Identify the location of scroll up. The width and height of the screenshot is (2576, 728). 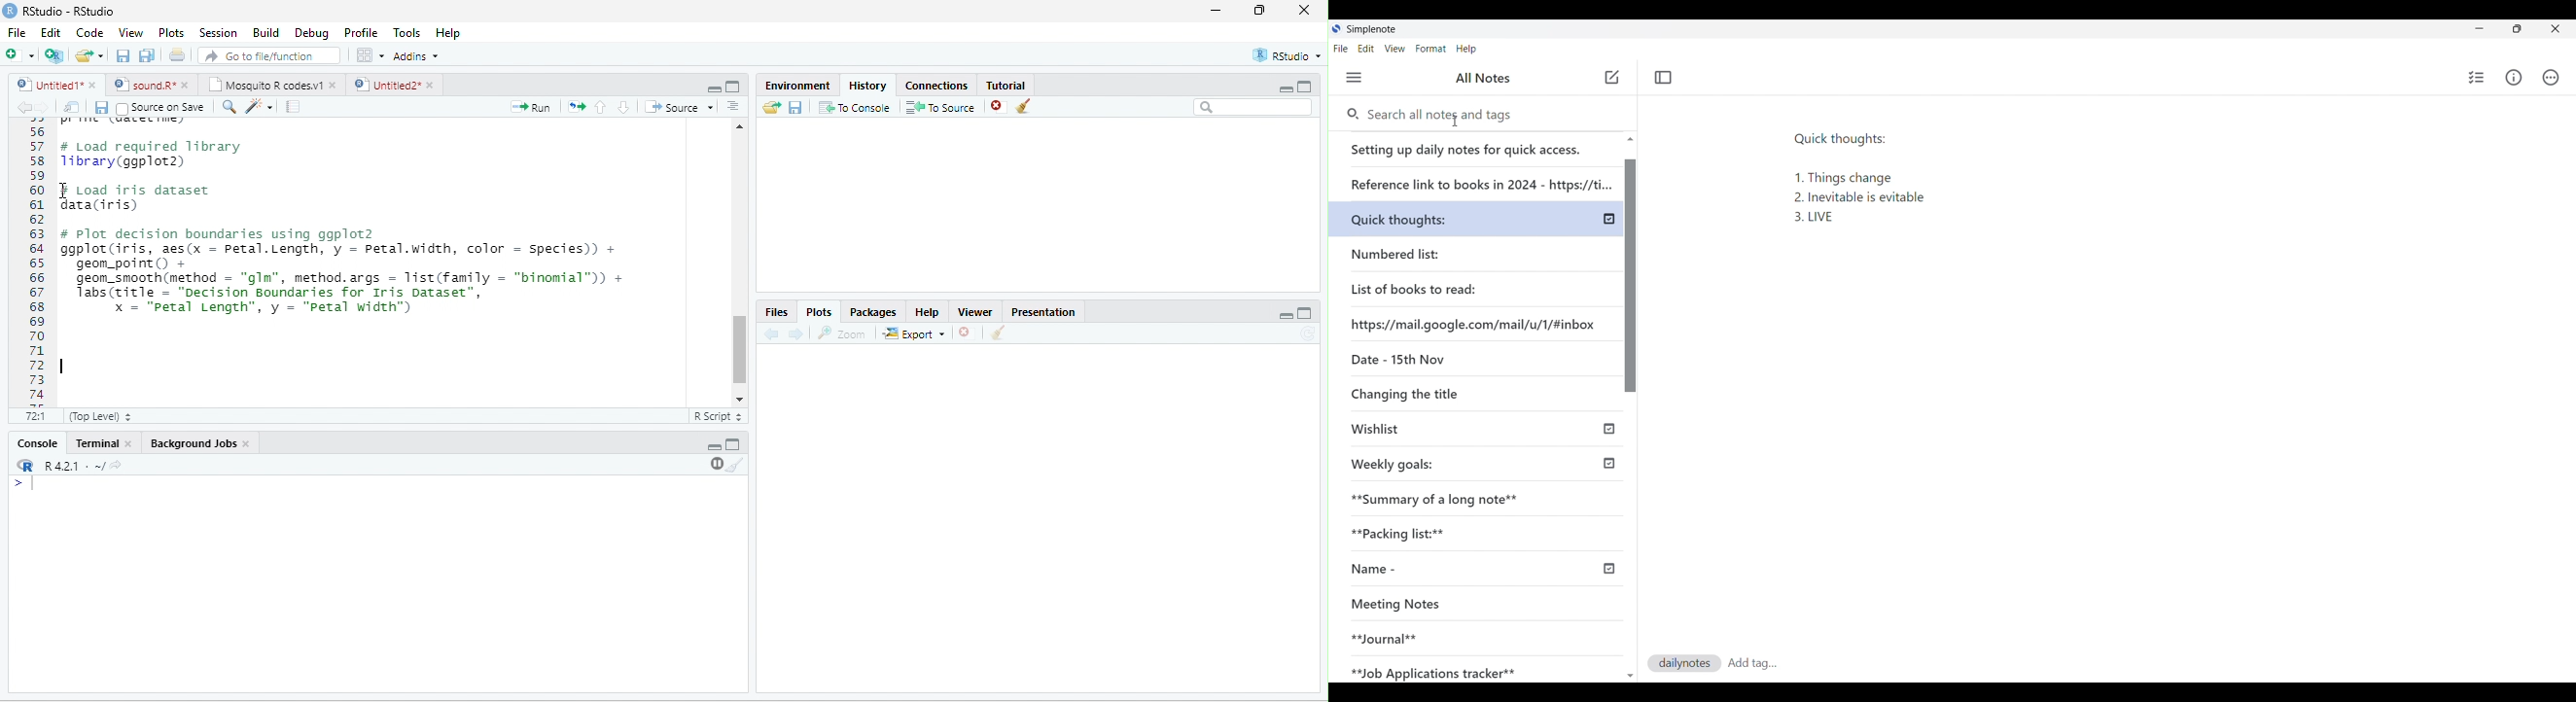
(740, 126).